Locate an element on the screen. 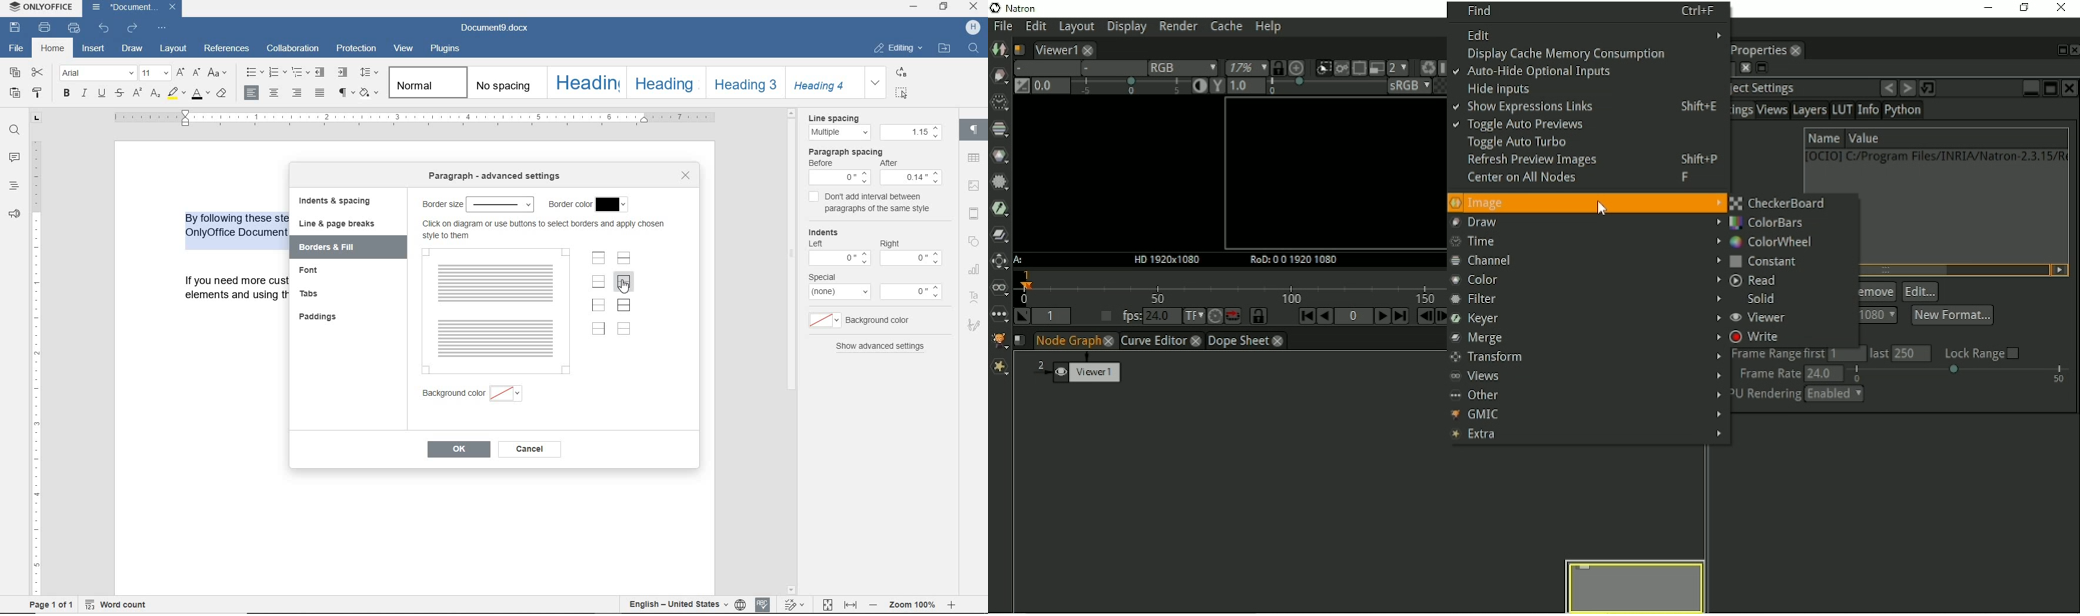 The height and width of the screenshot is (616, 2100). Float pane is located at coordinates (2058, 50).